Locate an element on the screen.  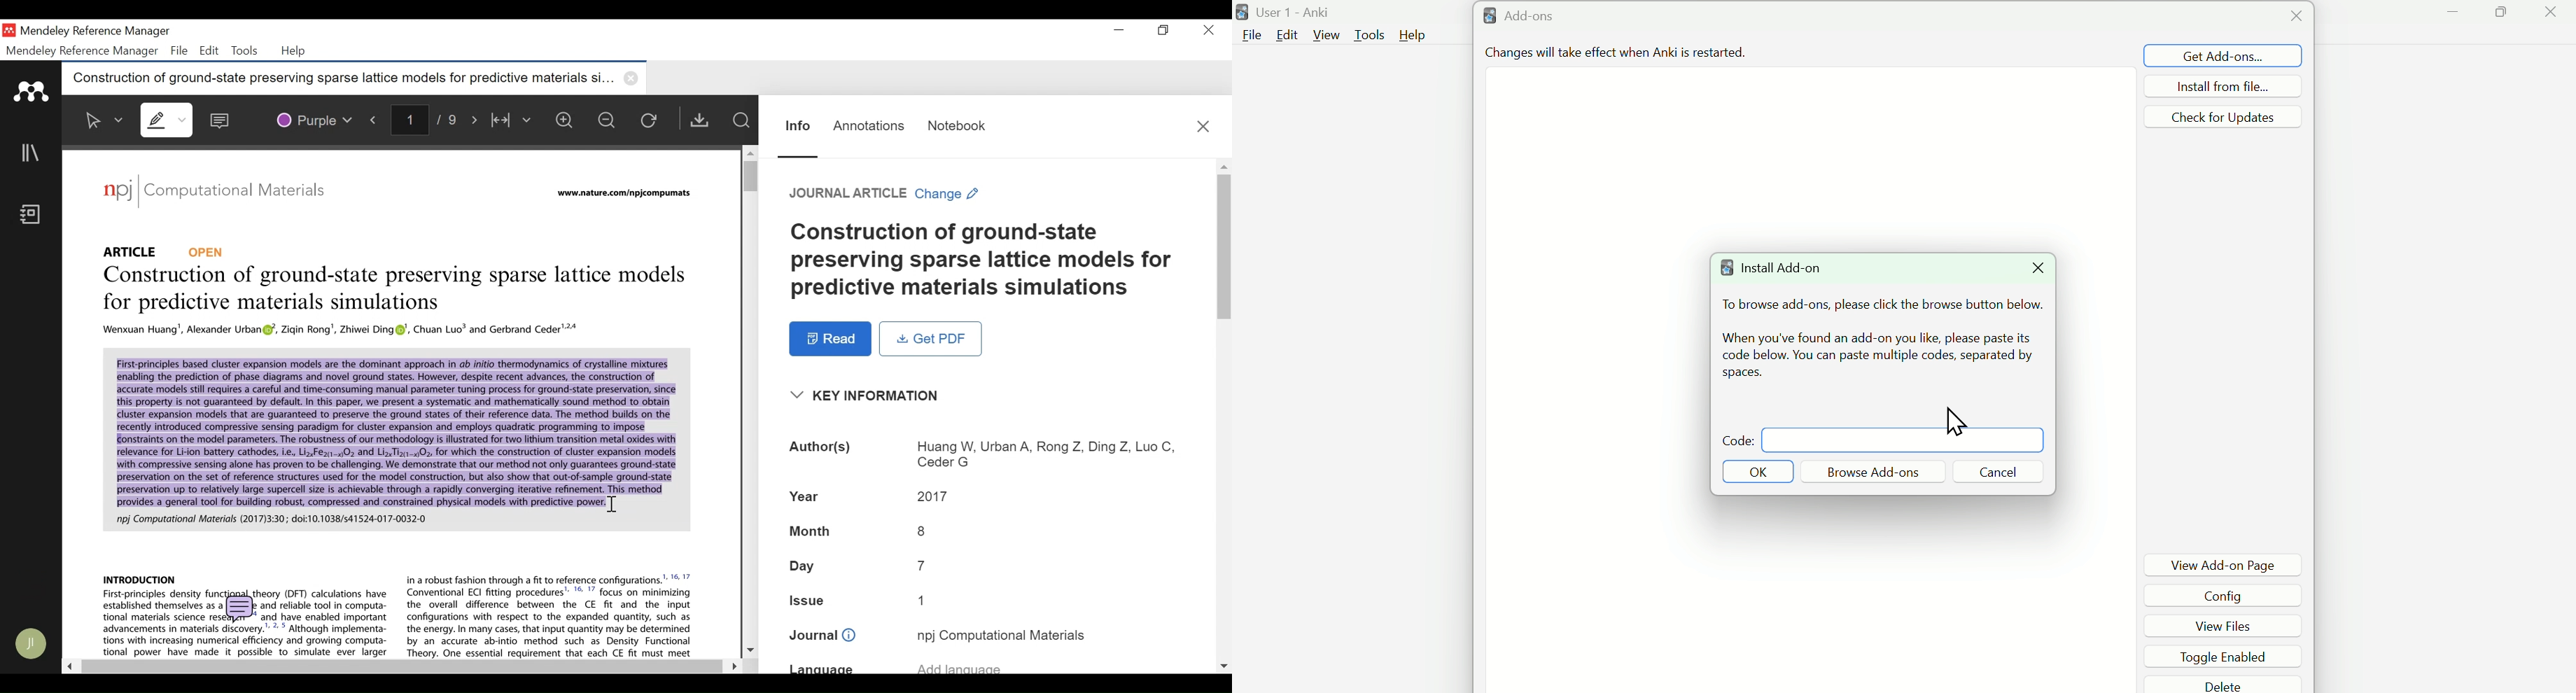
close  is located at coordinates (2294, 16).